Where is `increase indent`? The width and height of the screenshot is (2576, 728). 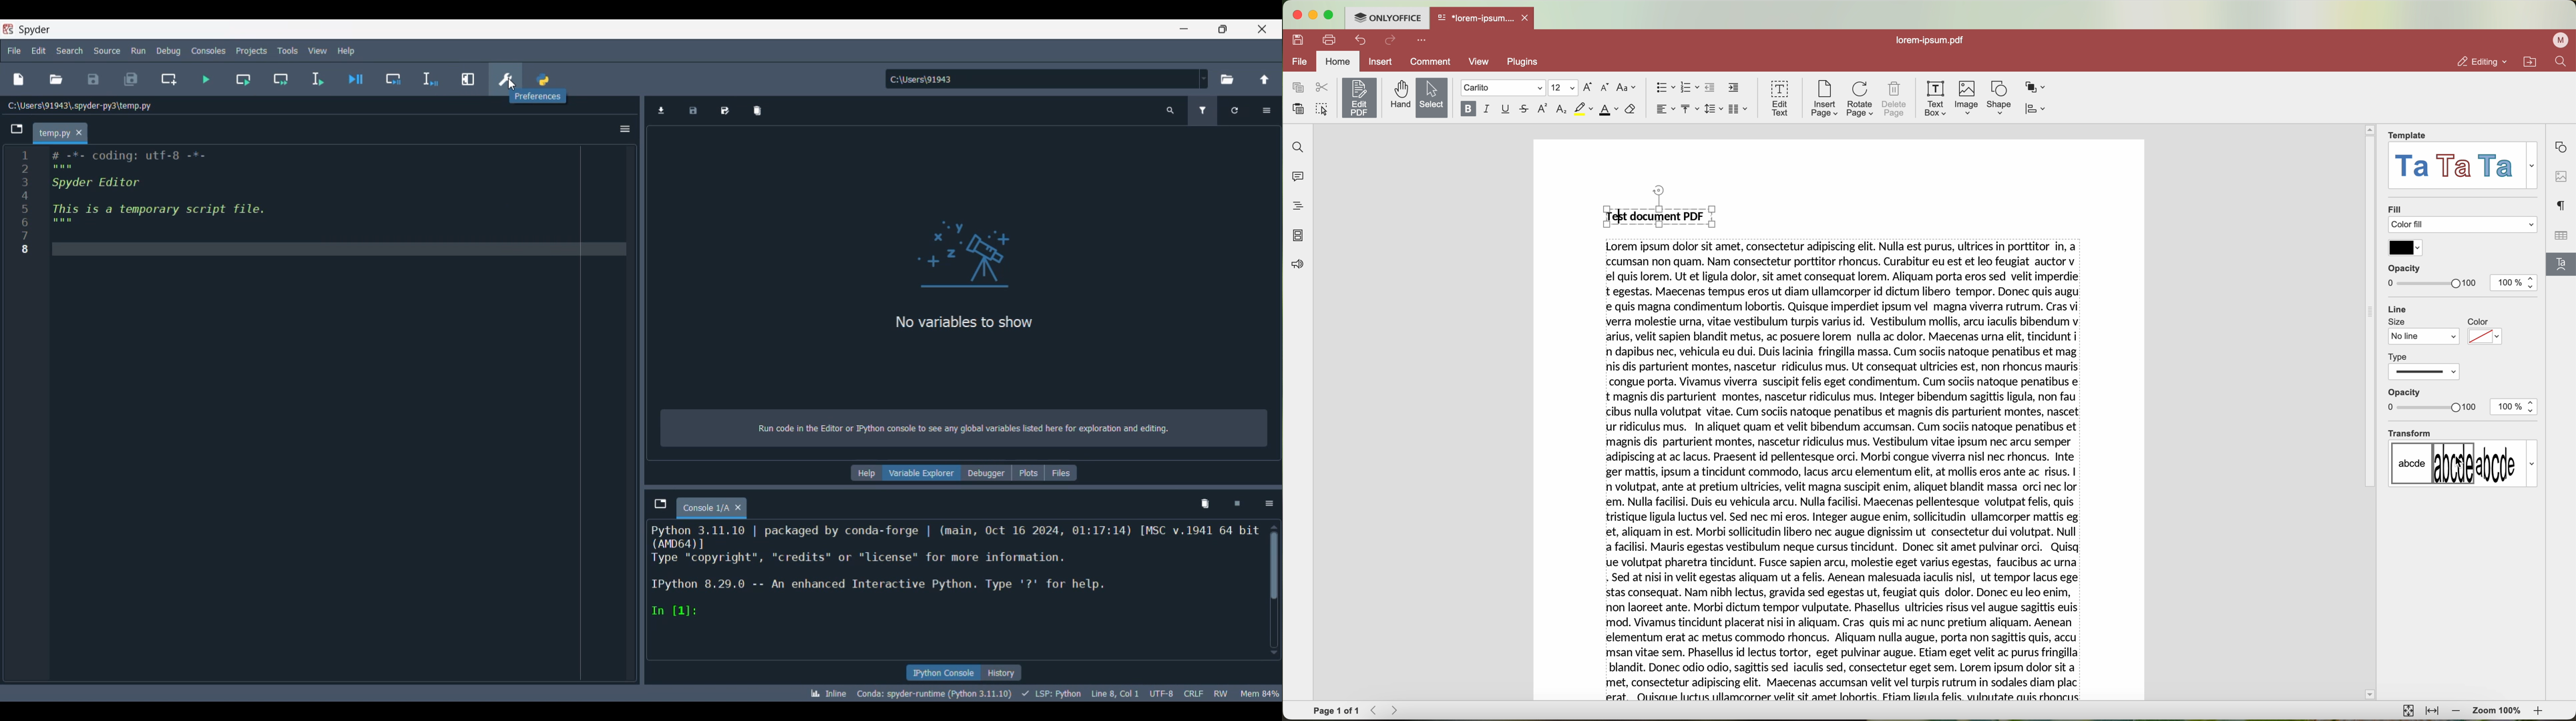
increase indent is located at coordinates (1734, 88).